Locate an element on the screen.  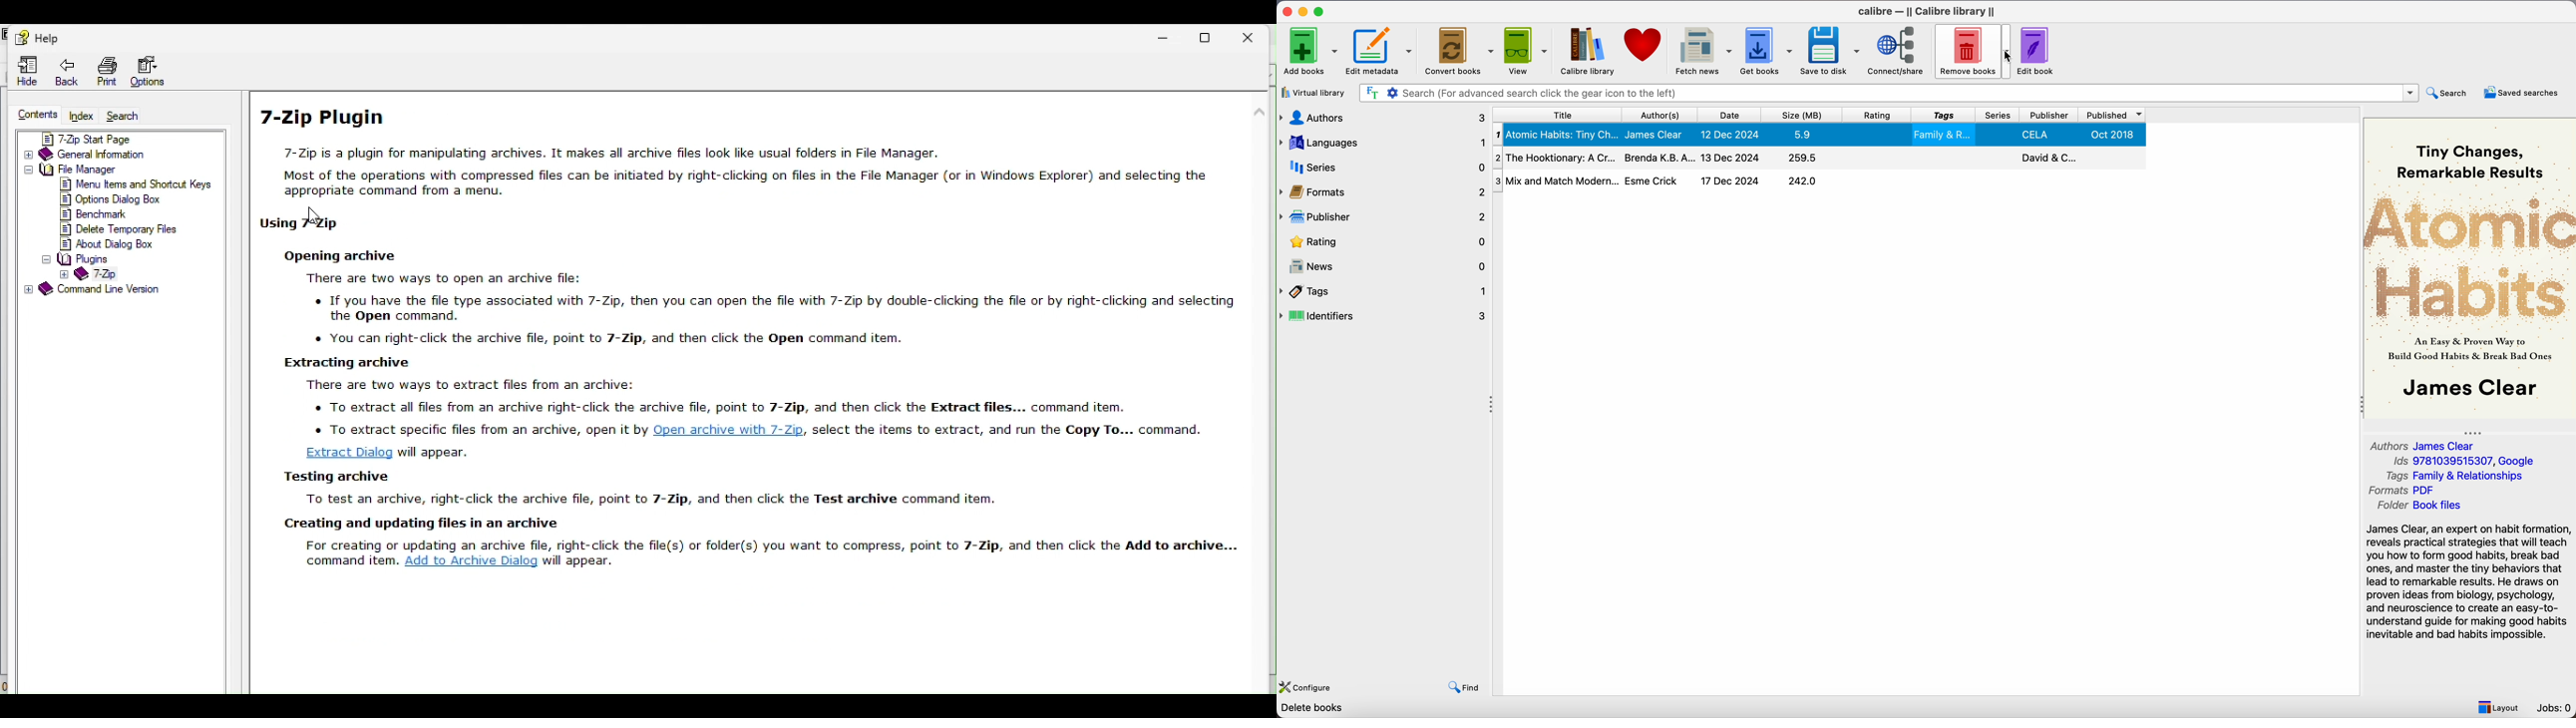
add books is located at coordinates (1309, 51).